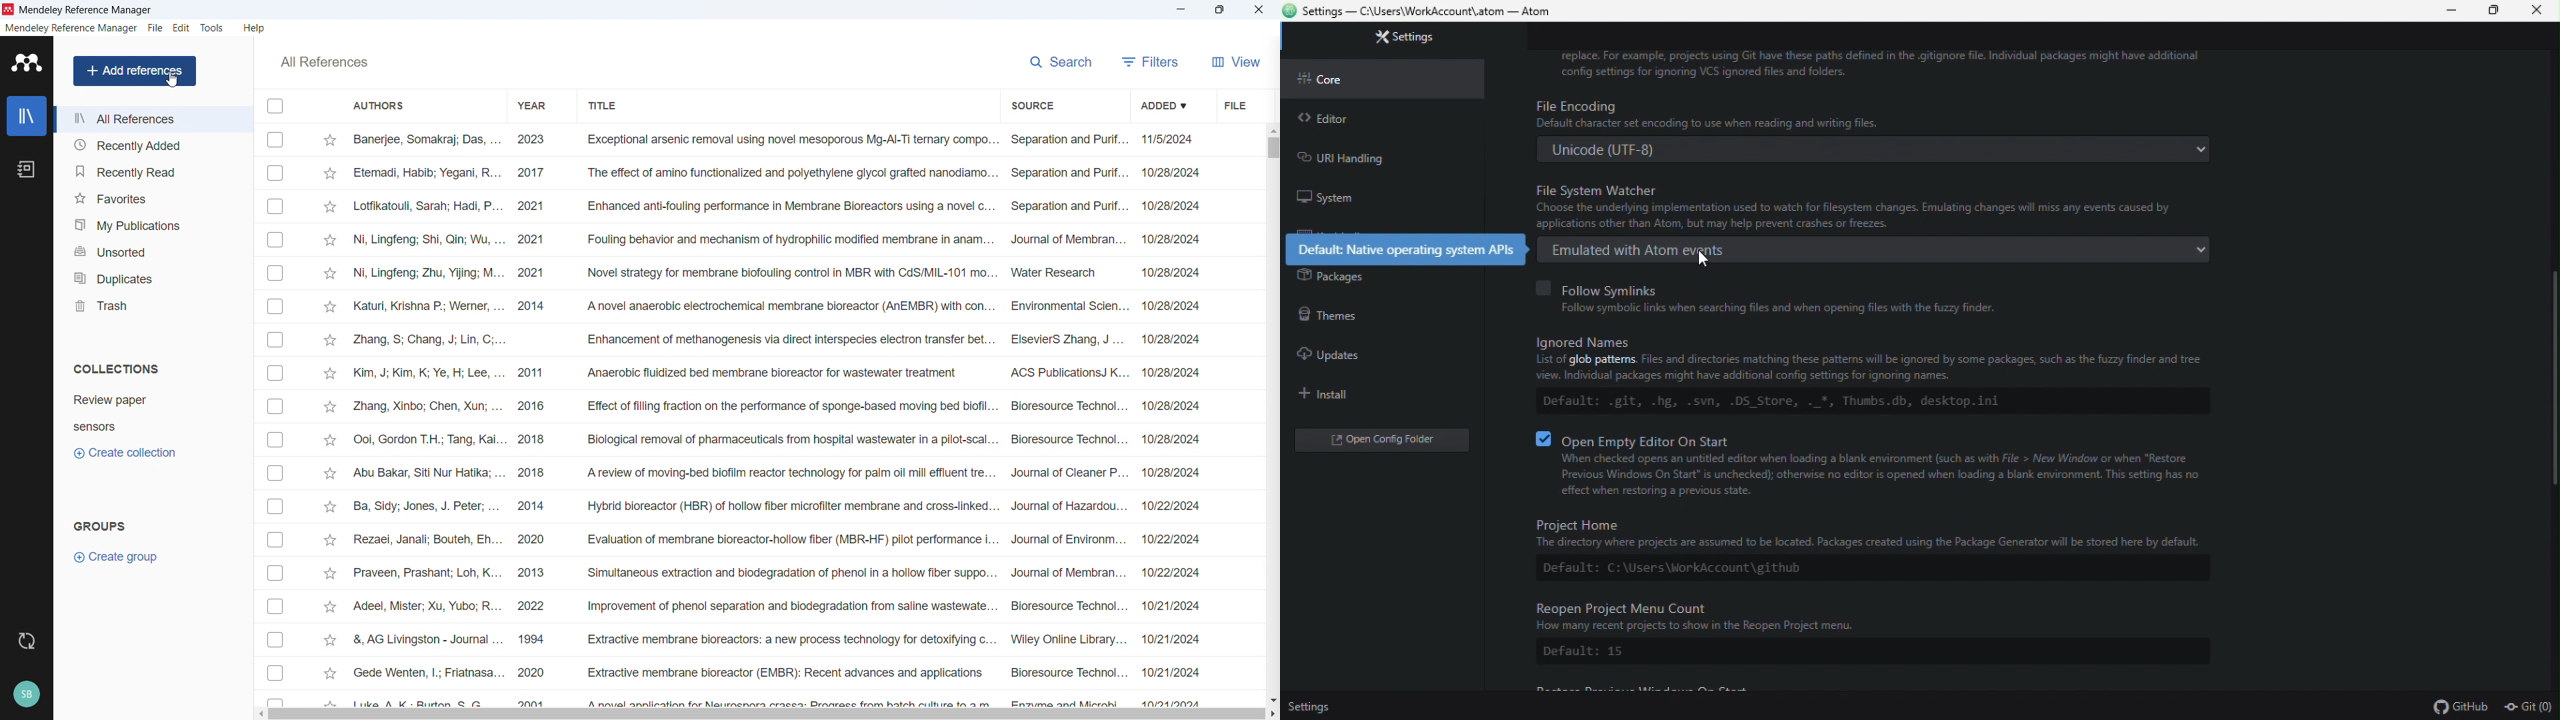 The height and width of the screenshot is (728, 2576). I want to click on git, so click(2530, 708).